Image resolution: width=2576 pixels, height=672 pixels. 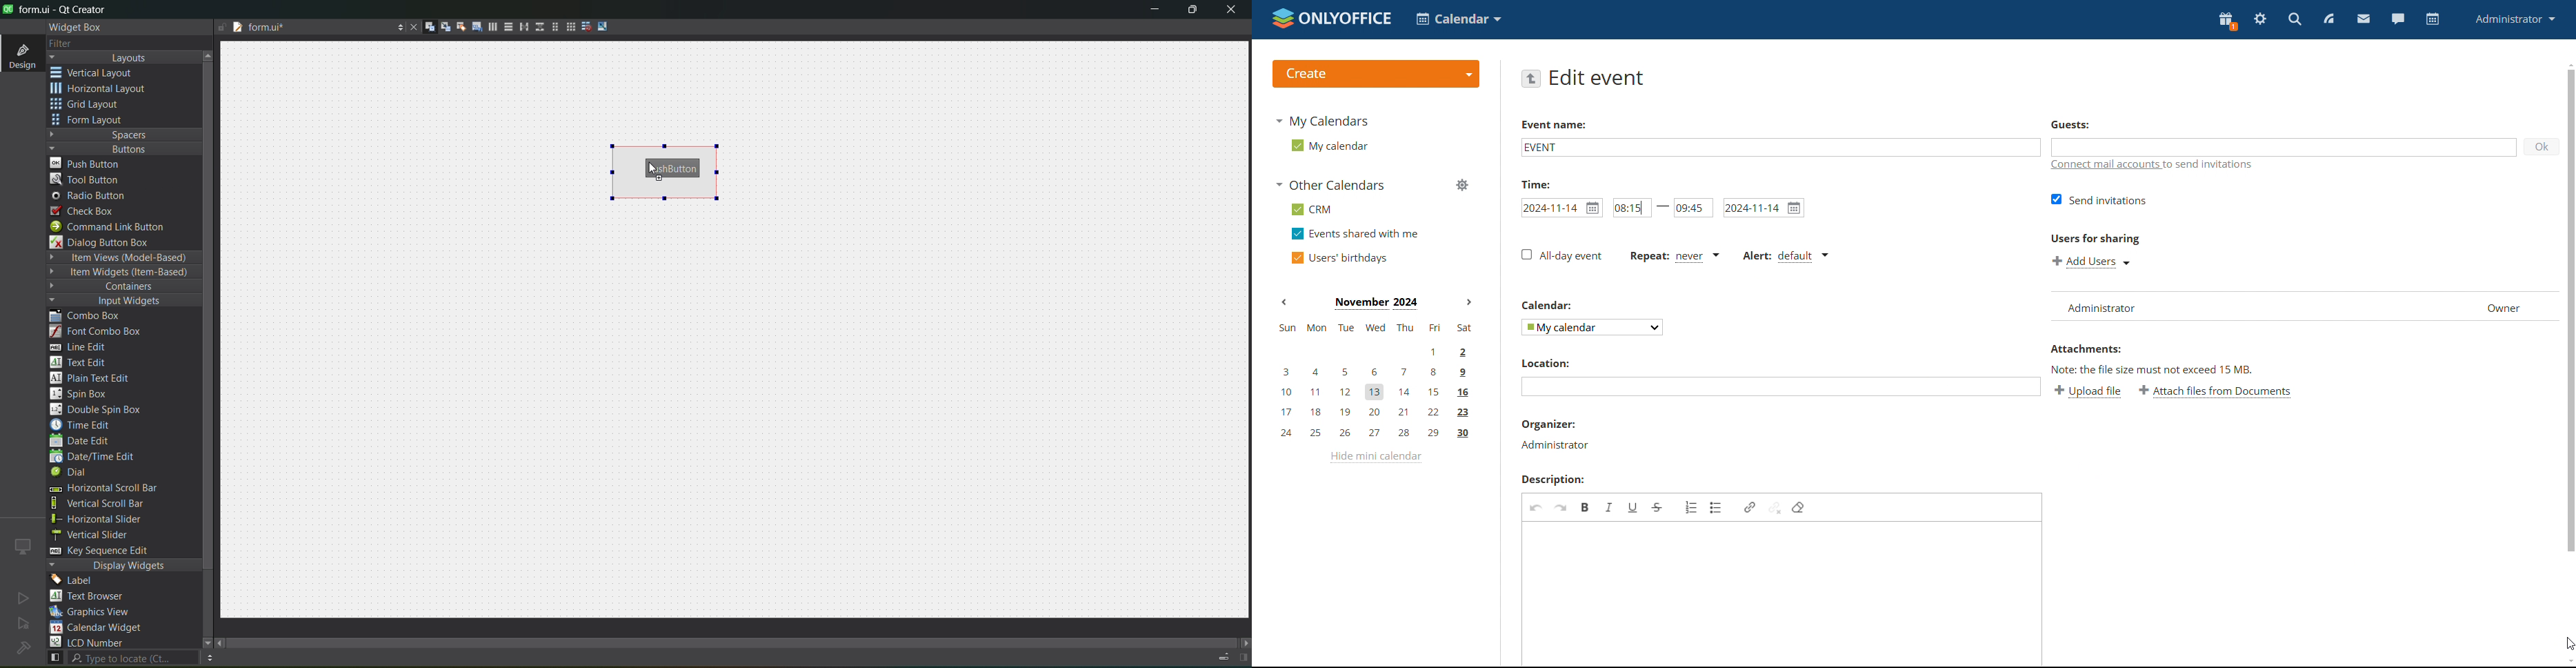 I want to click on organizer, so click(x=1553, y=435).